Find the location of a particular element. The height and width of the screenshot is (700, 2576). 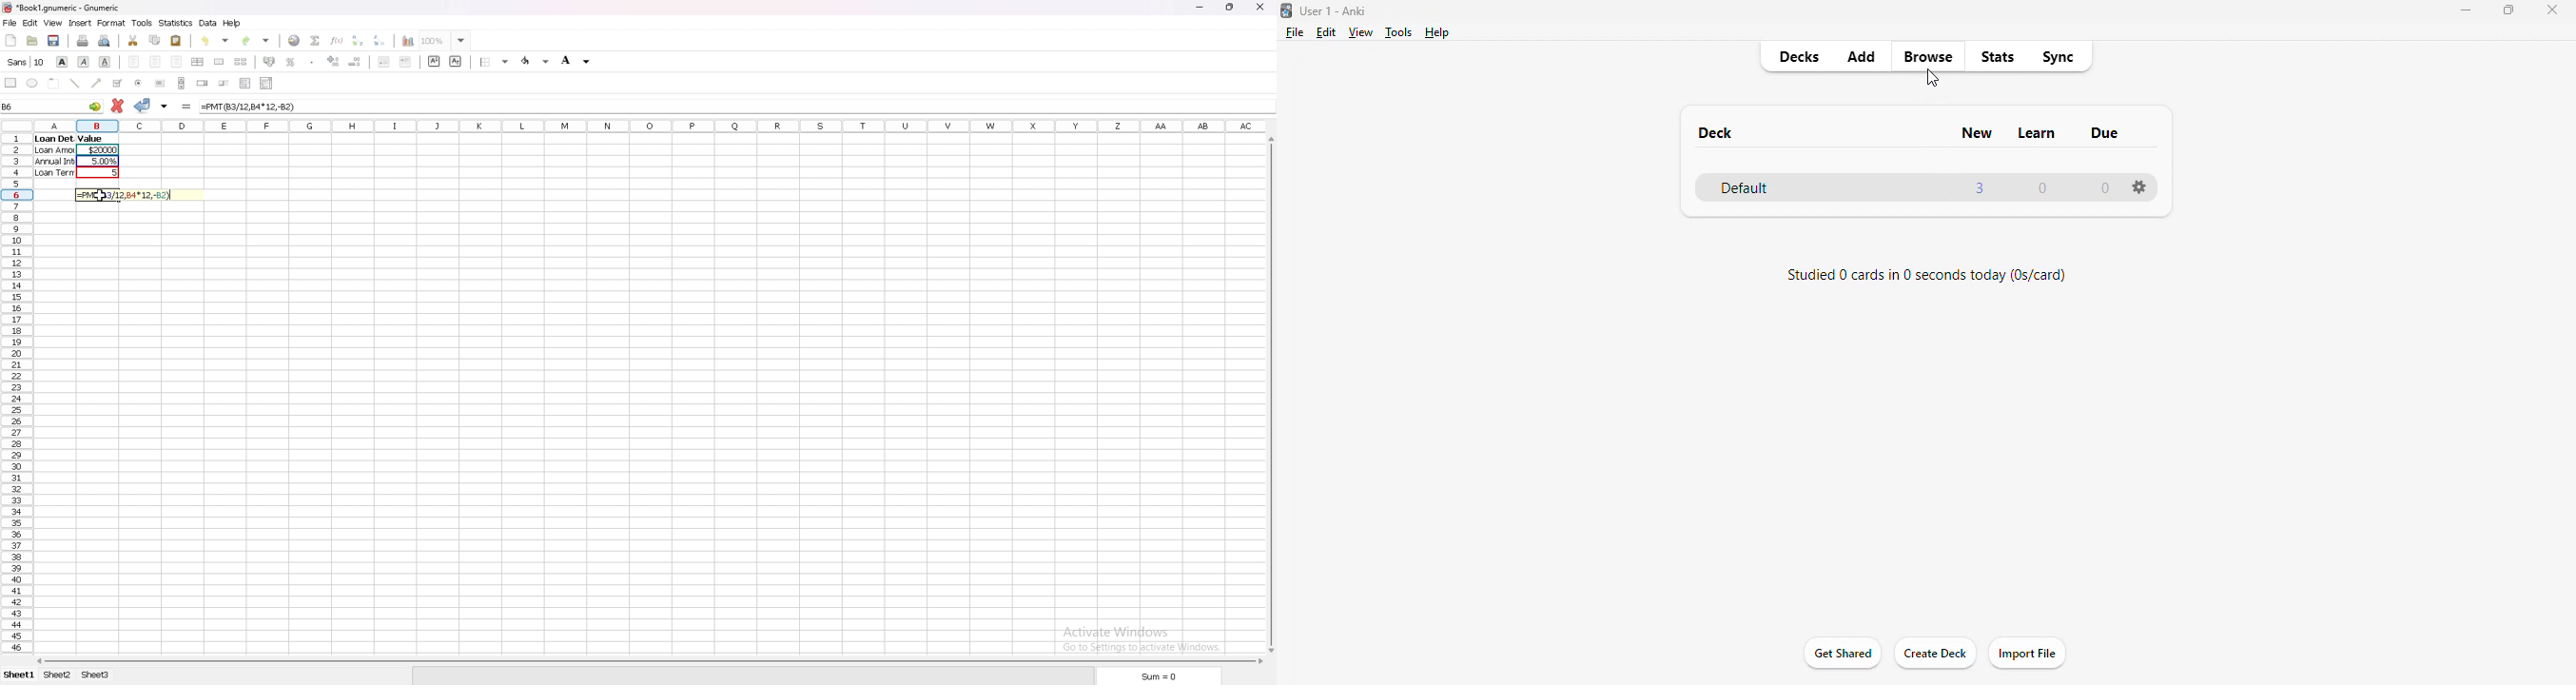

stats is located at coordinates (1999, 57).